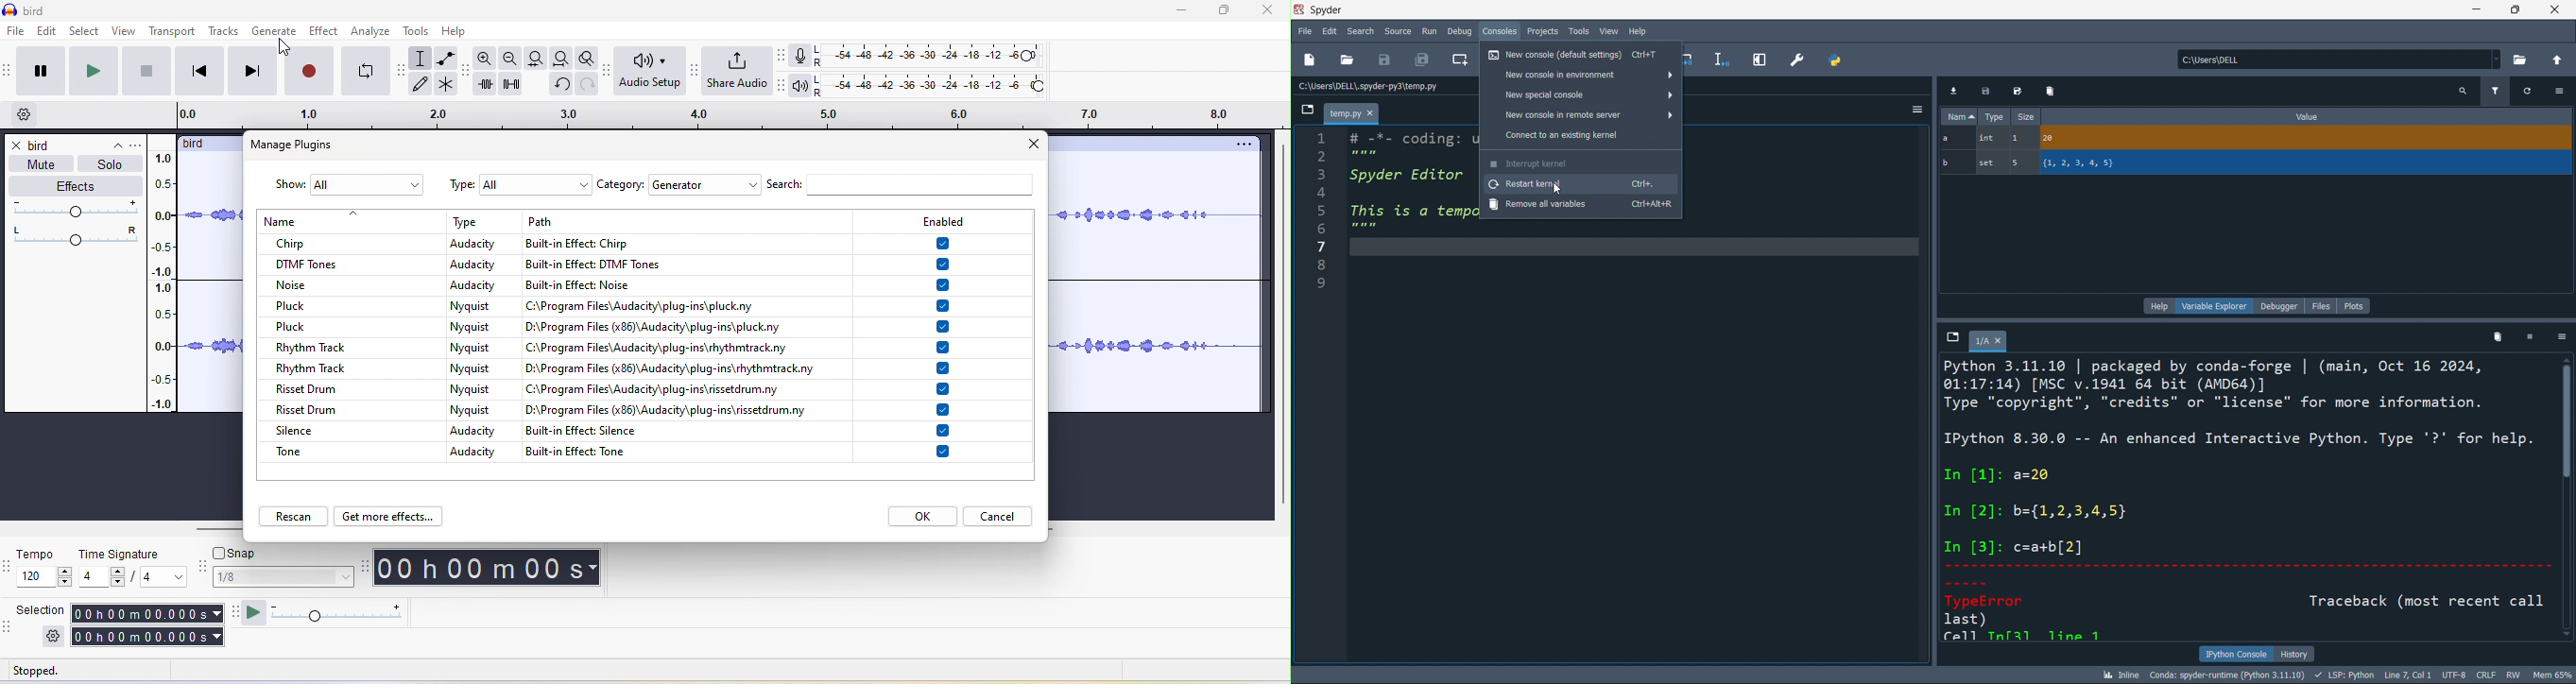 This screenshot has width=2576, height=700. What do you see at coordinates (71, 210) in the screenshot?
I see `volume` at bounding box center [71, 210].